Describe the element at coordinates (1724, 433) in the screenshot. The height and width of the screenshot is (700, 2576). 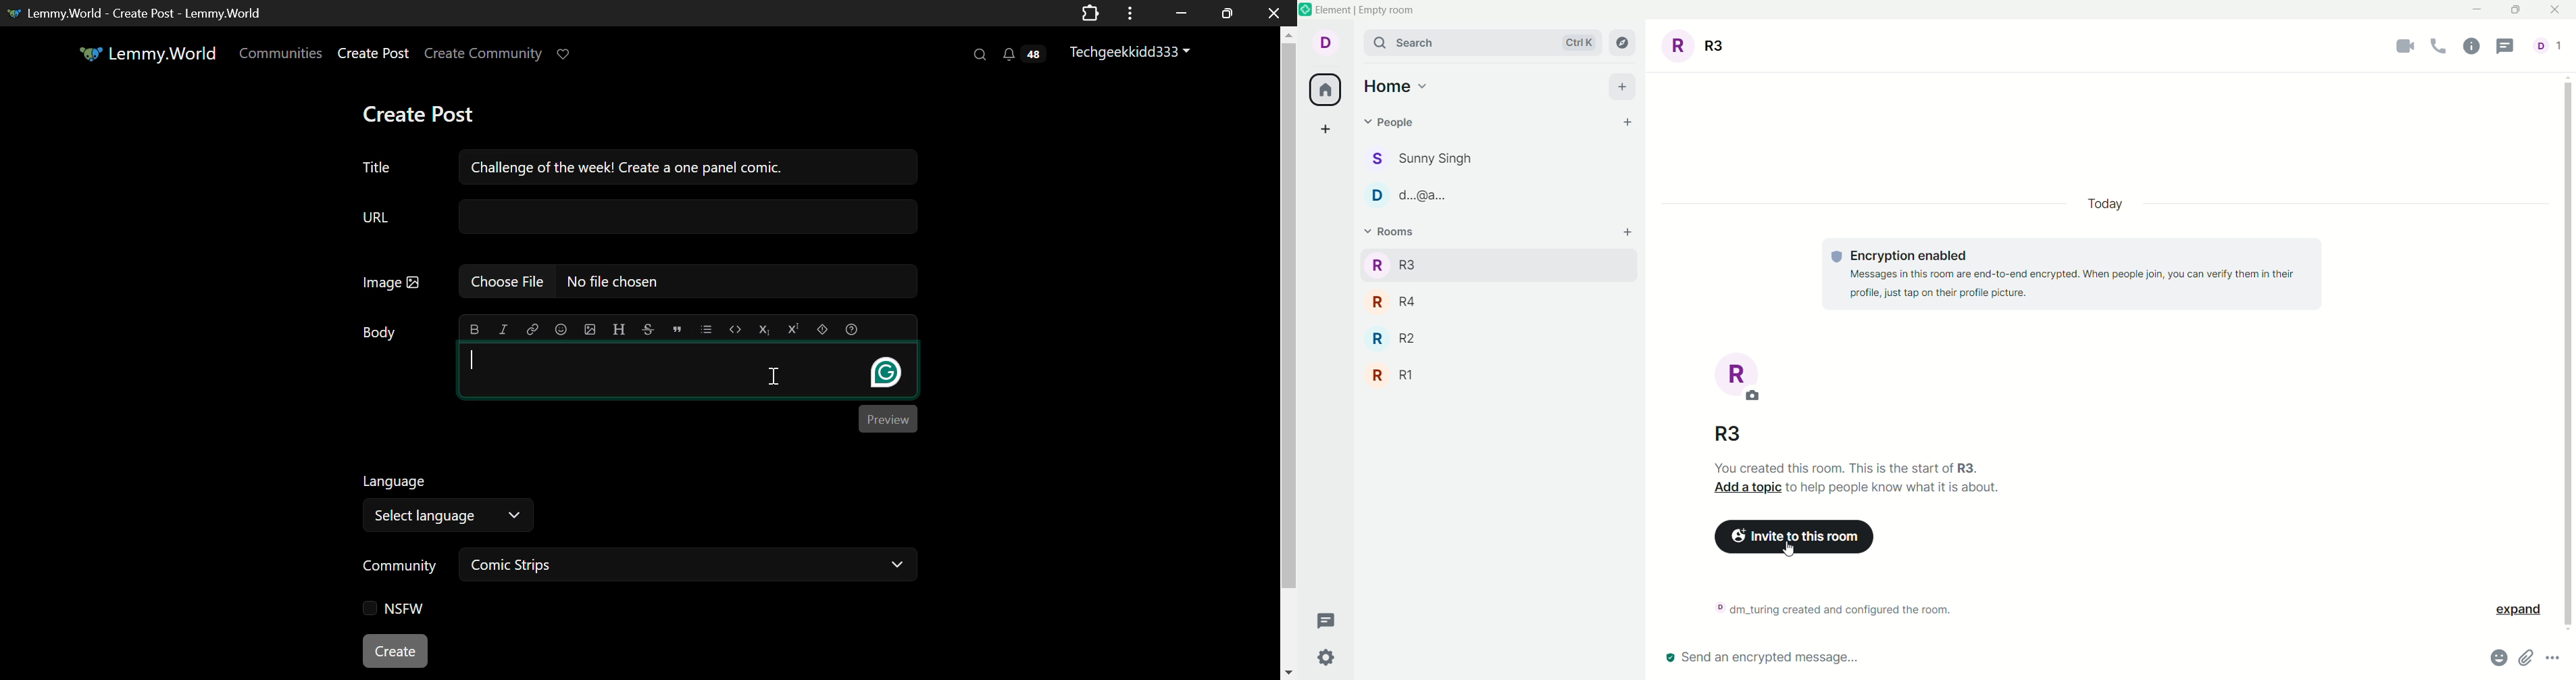
I see `R3` at that location.